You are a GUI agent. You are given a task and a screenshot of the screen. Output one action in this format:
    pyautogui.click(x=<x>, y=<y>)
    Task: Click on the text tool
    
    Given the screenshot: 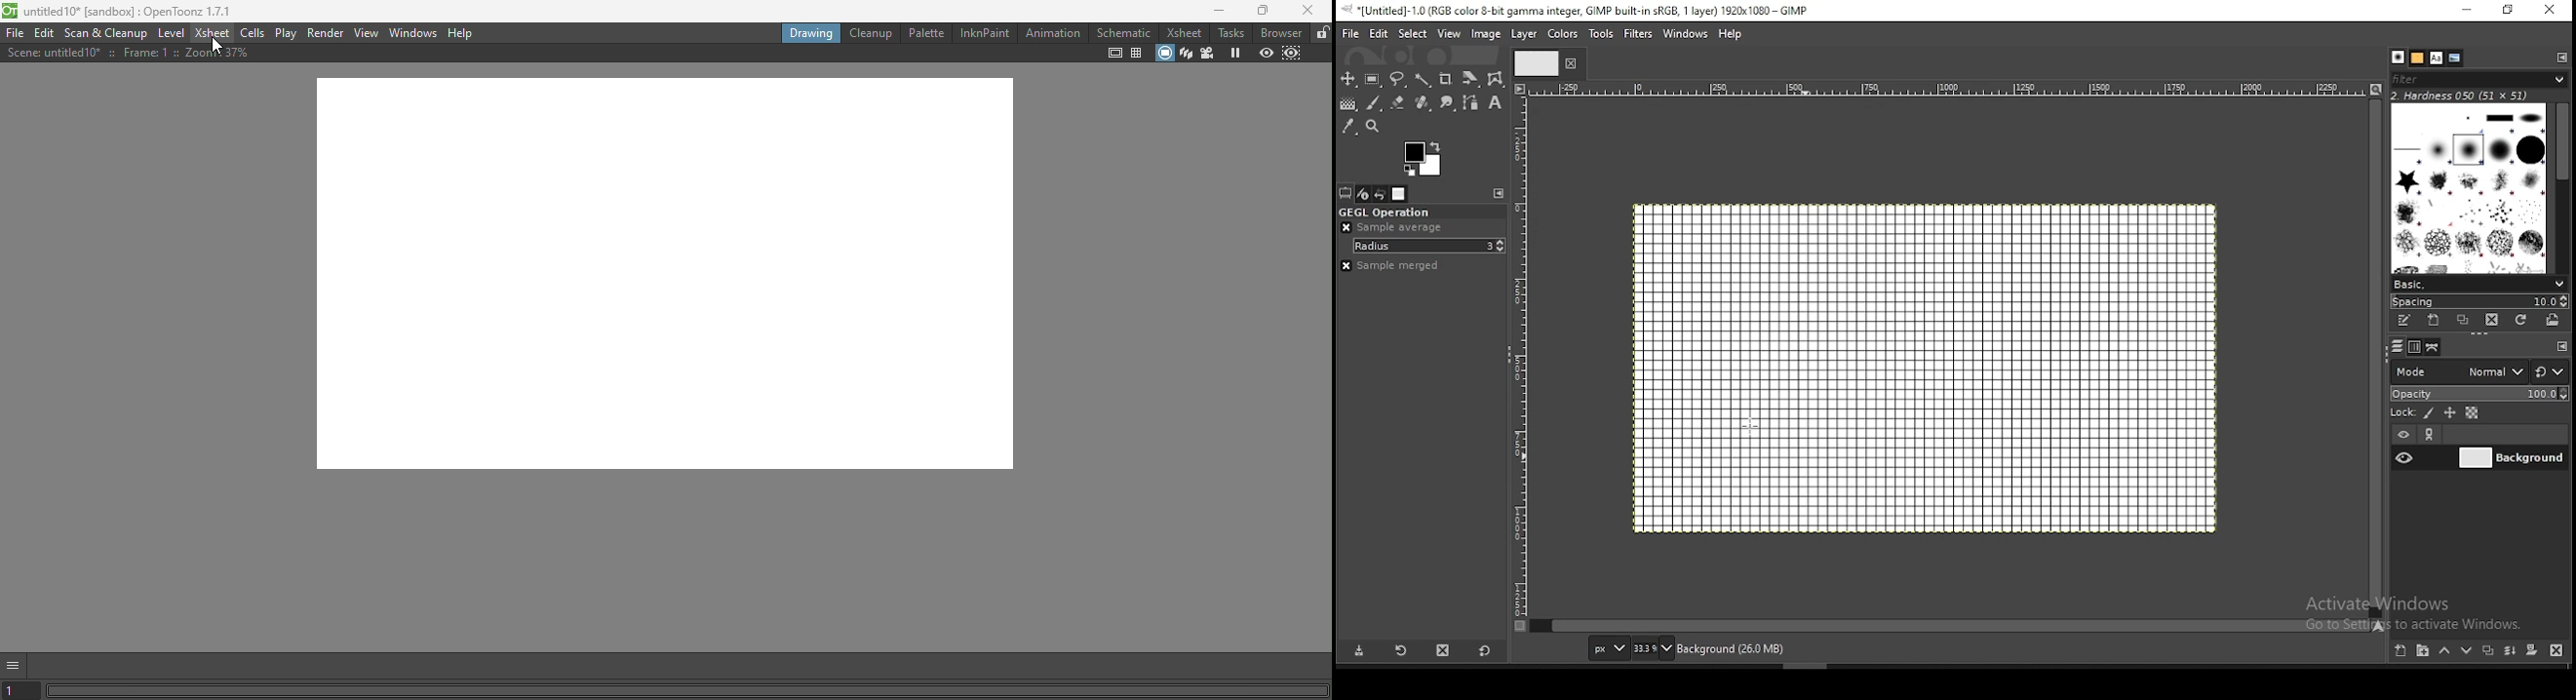 What is the action you would take?
    pyautogui.click(x=1495, y=103)
    